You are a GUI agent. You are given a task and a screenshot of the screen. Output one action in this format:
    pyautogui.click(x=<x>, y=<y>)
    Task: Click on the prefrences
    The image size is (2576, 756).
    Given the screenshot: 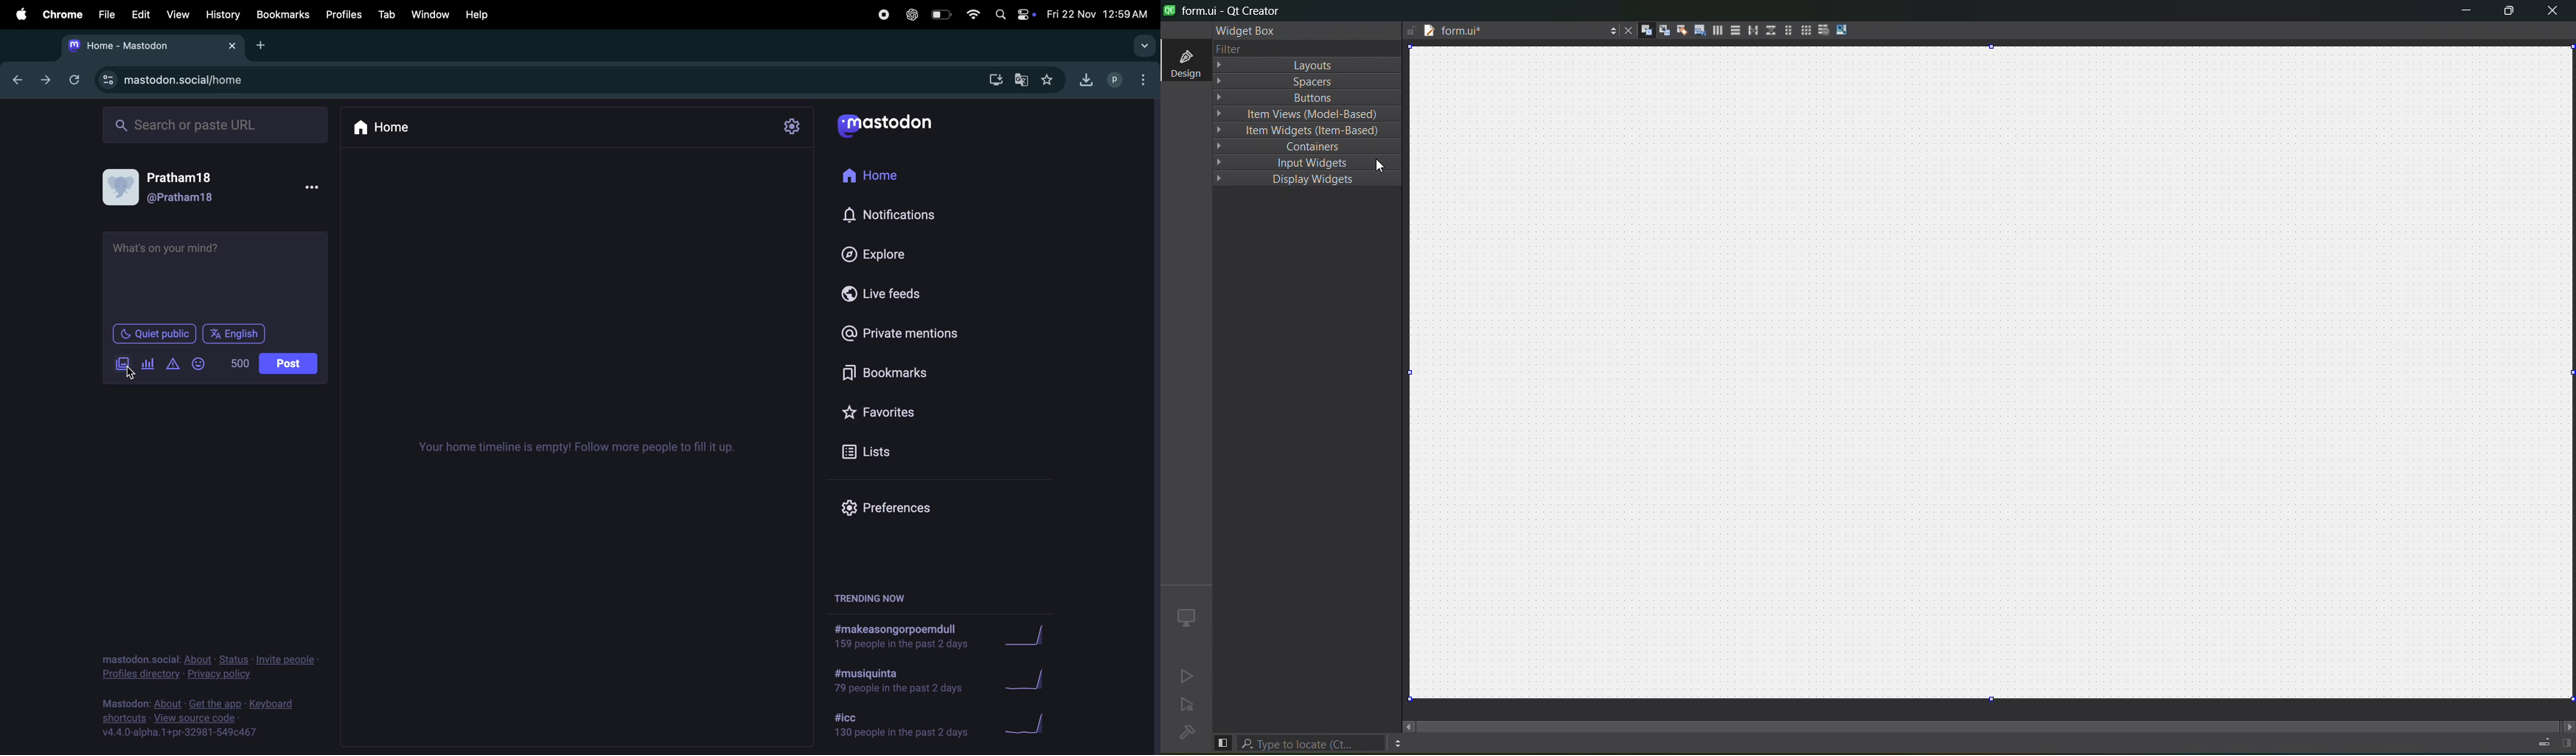 What is the action you would take?
    pyautogui.click(x=899, y=505)
    